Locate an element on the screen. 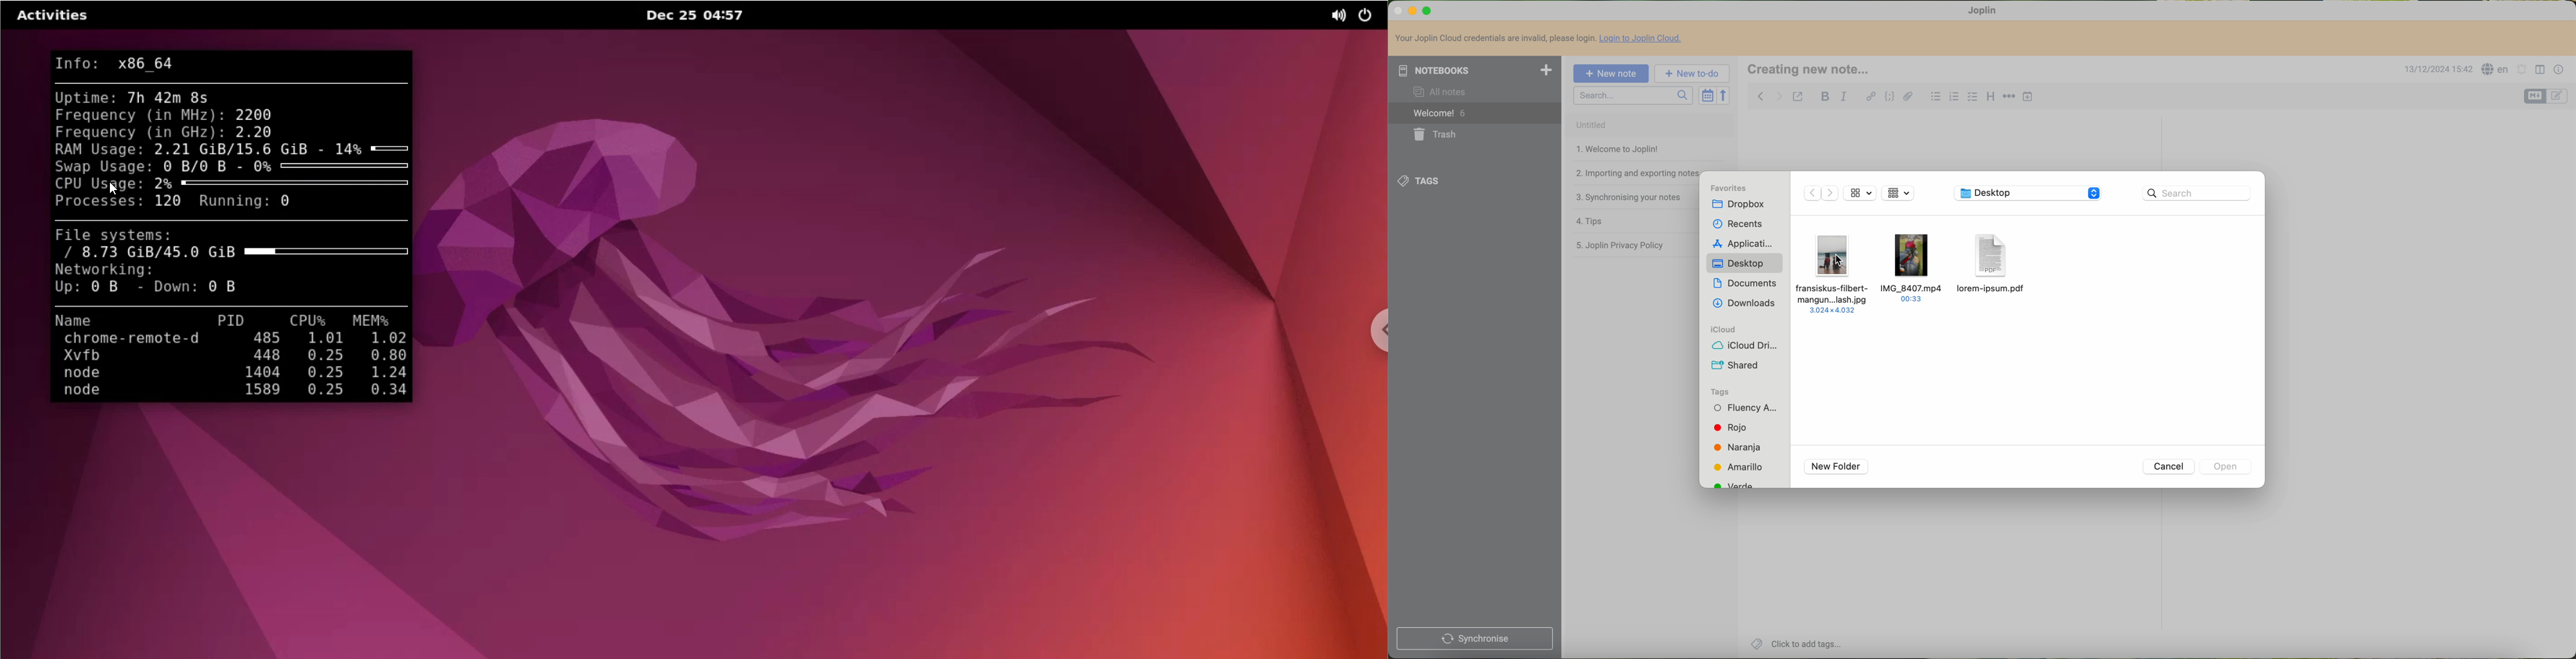 This screenshot has width=2576, height=672. toggle editors is located at coordinates (2536, 97).